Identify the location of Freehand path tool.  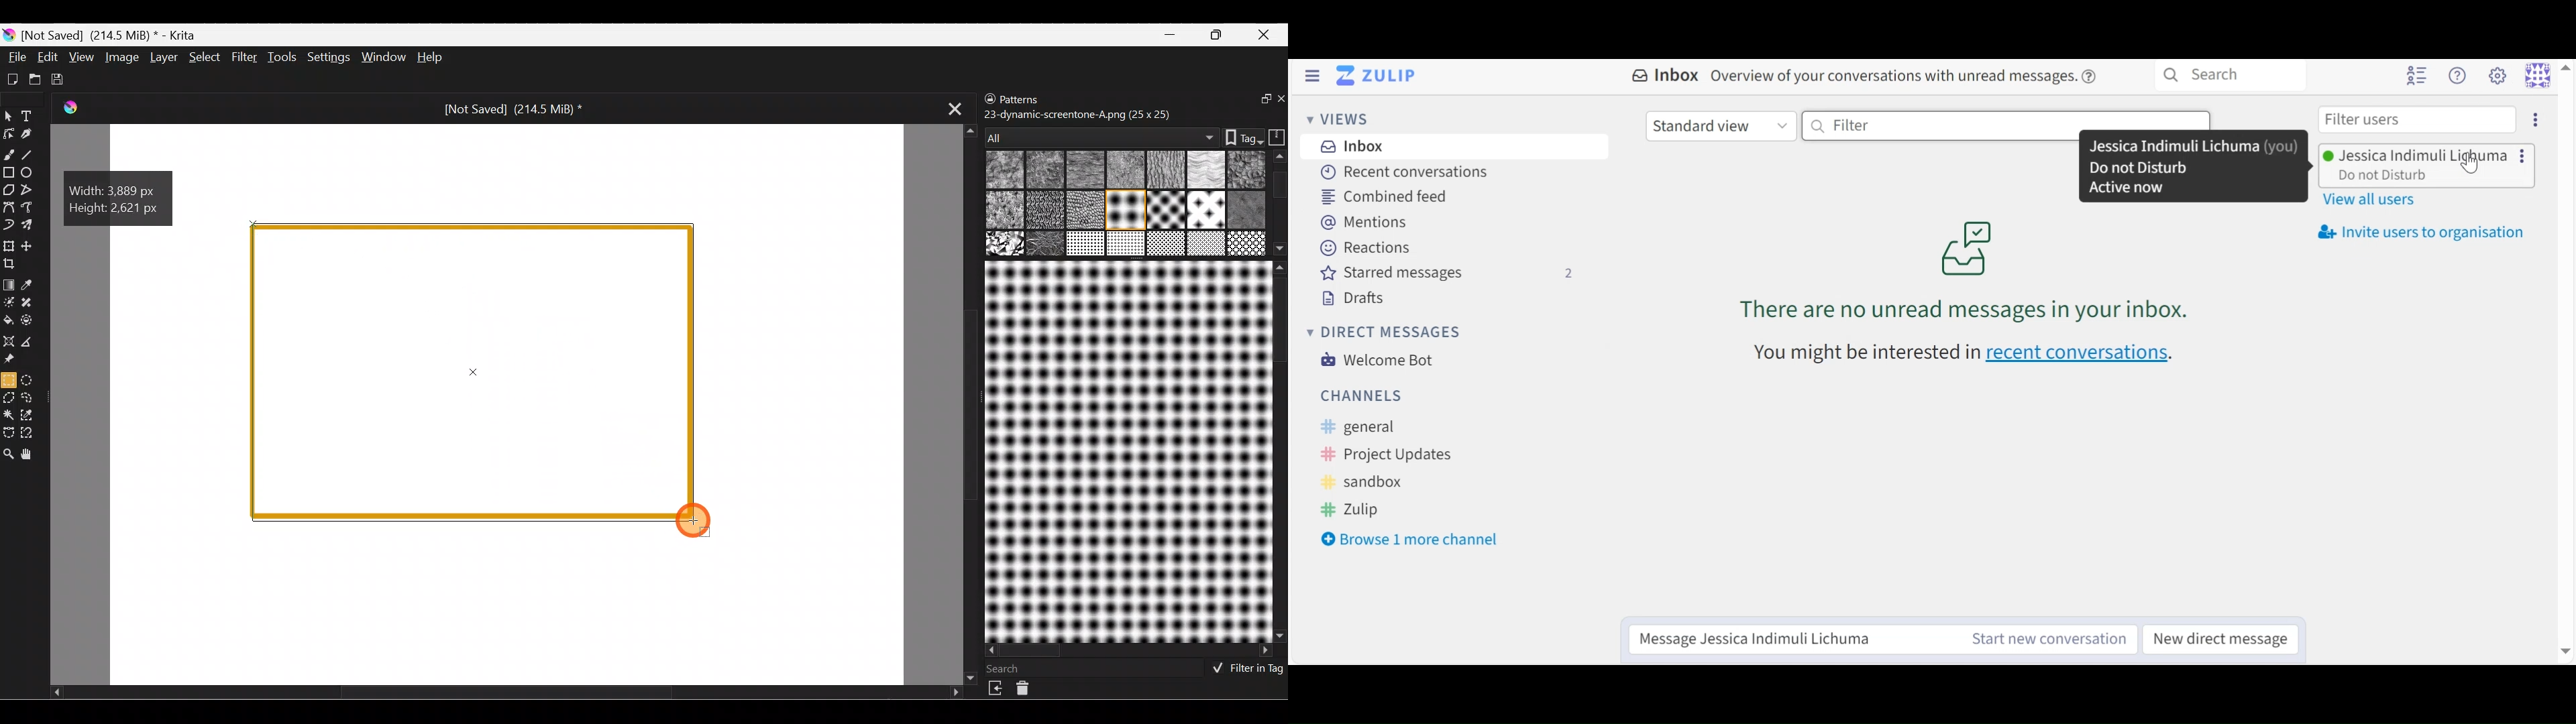
(30, 207).